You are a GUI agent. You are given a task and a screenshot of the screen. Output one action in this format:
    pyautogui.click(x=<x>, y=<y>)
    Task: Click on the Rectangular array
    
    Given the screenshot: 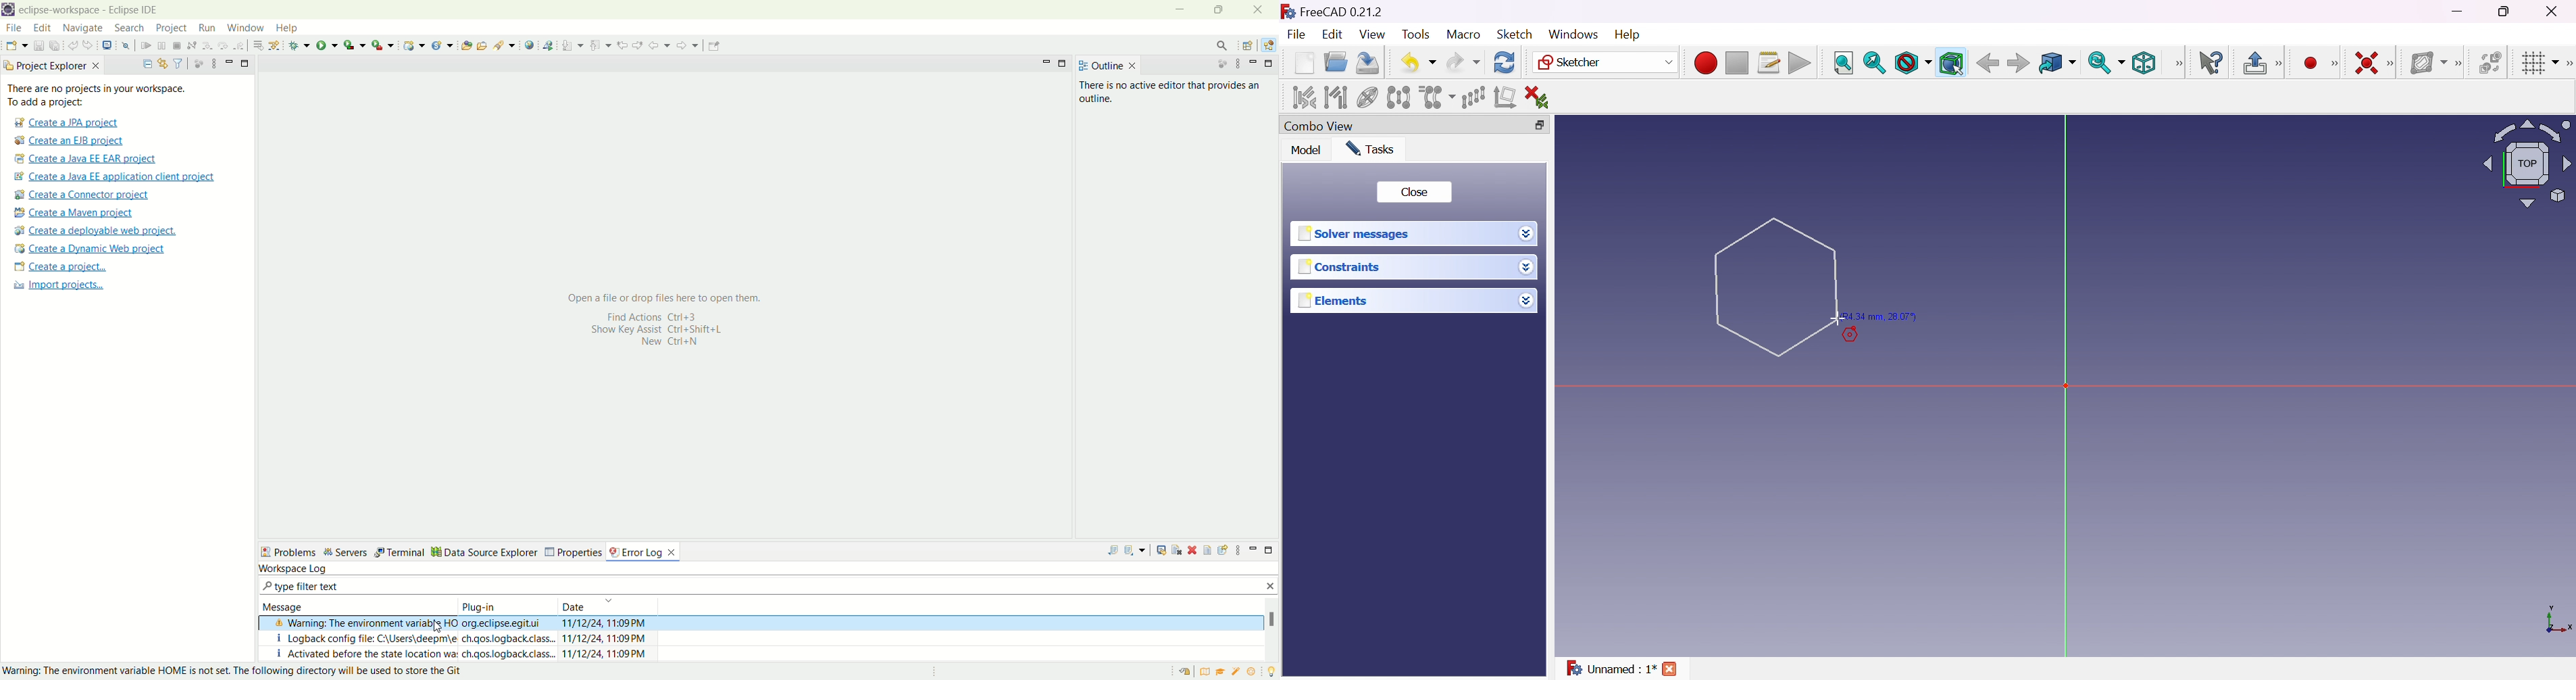 What is the action you would take?
    pyautogui.click(x=1473, y=97)
    